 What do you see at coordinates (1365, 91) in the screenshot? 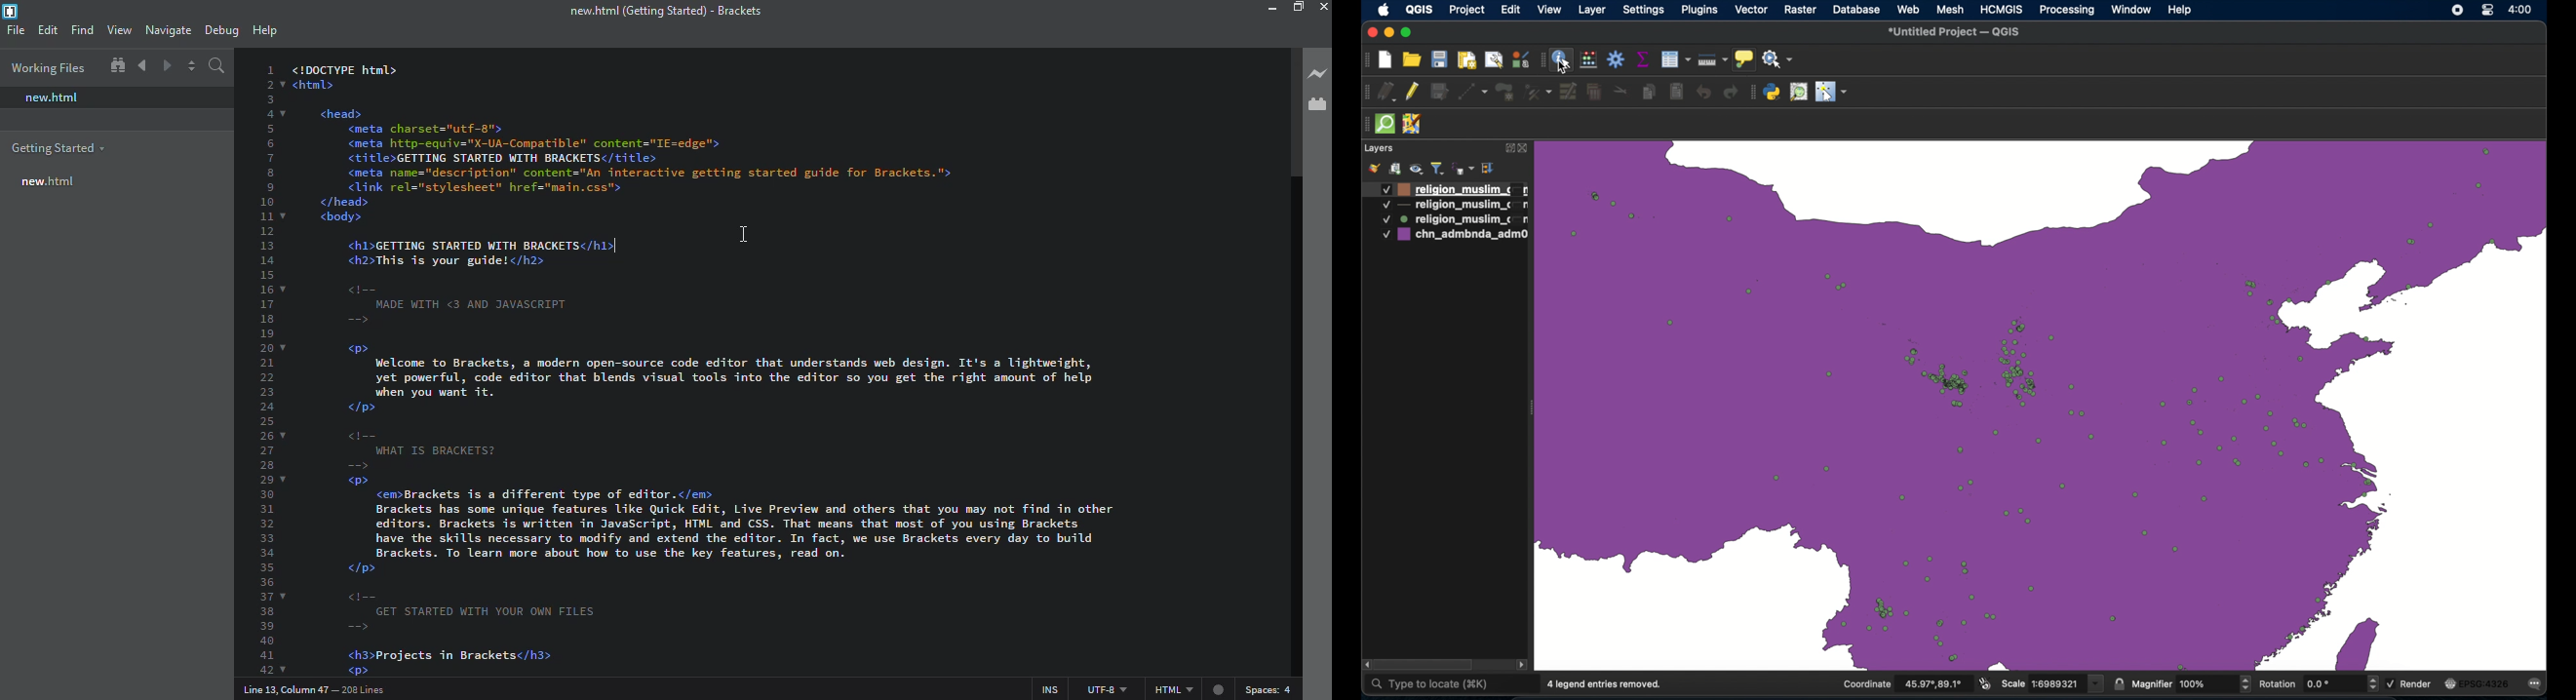
I see `drag handle` at bounding box center [1365, 91].